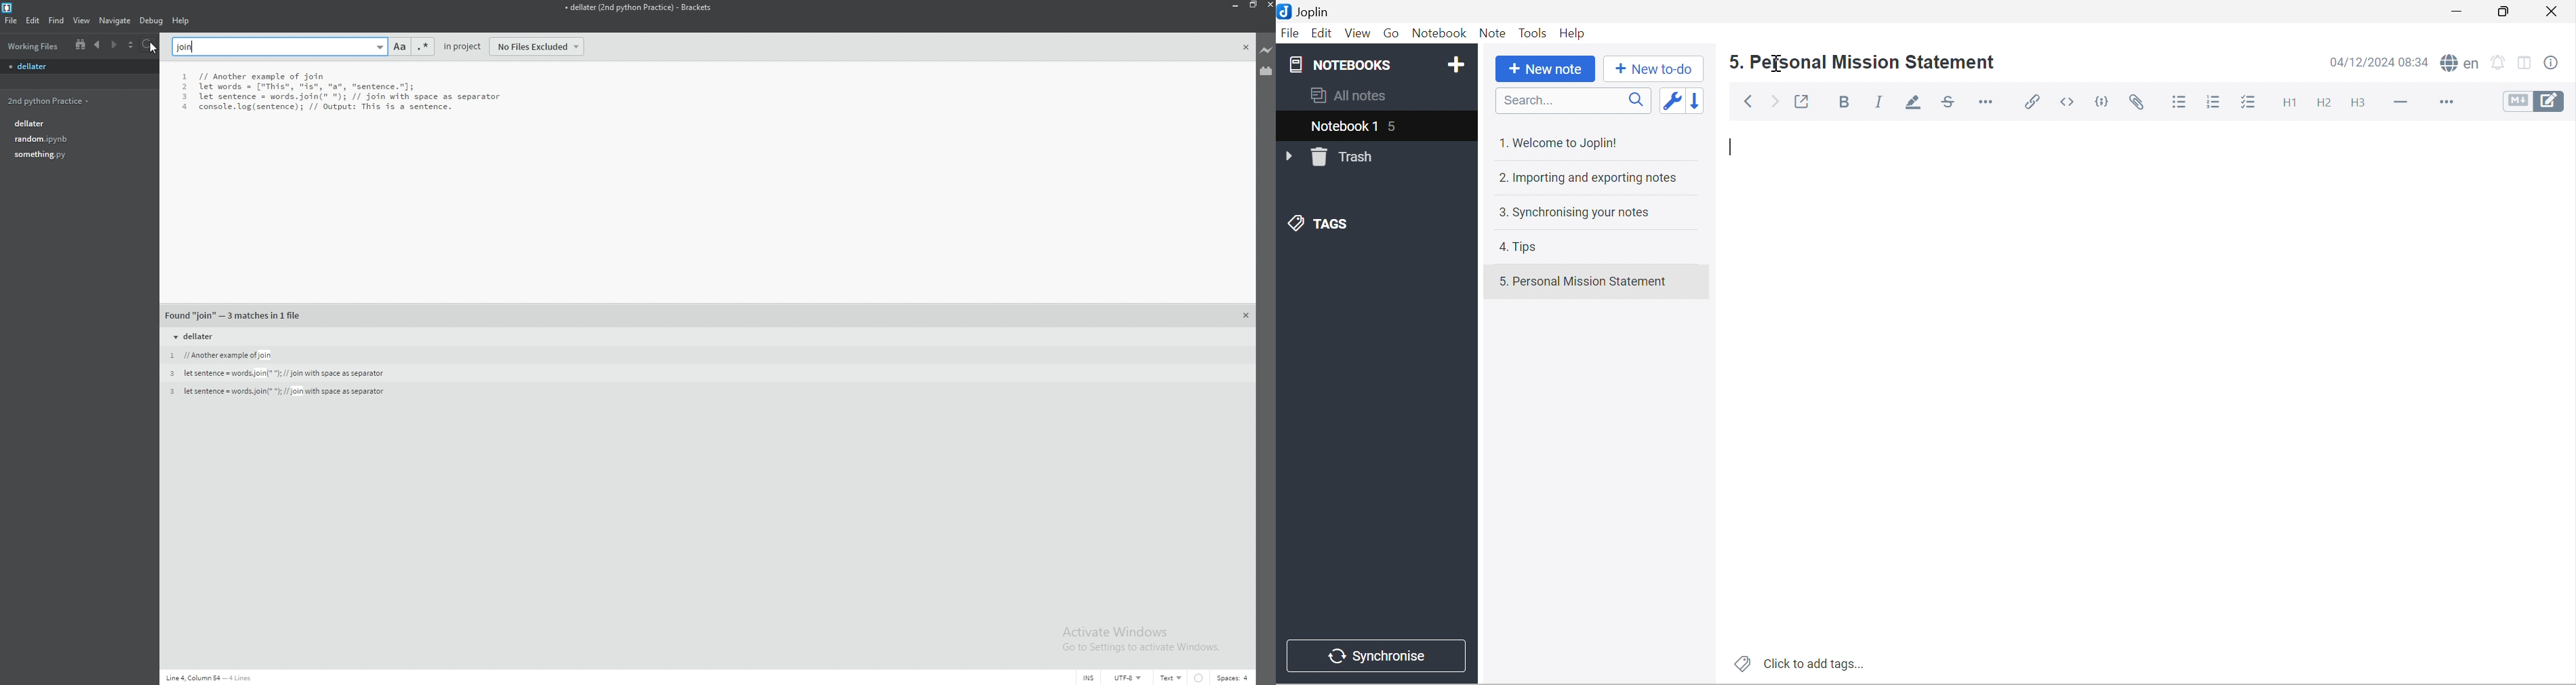 The width and height of the screenshot is (2576, 700). Describe the element at coordinates (1456, 65) in the screenshot. I see `Add notebook` at that location.